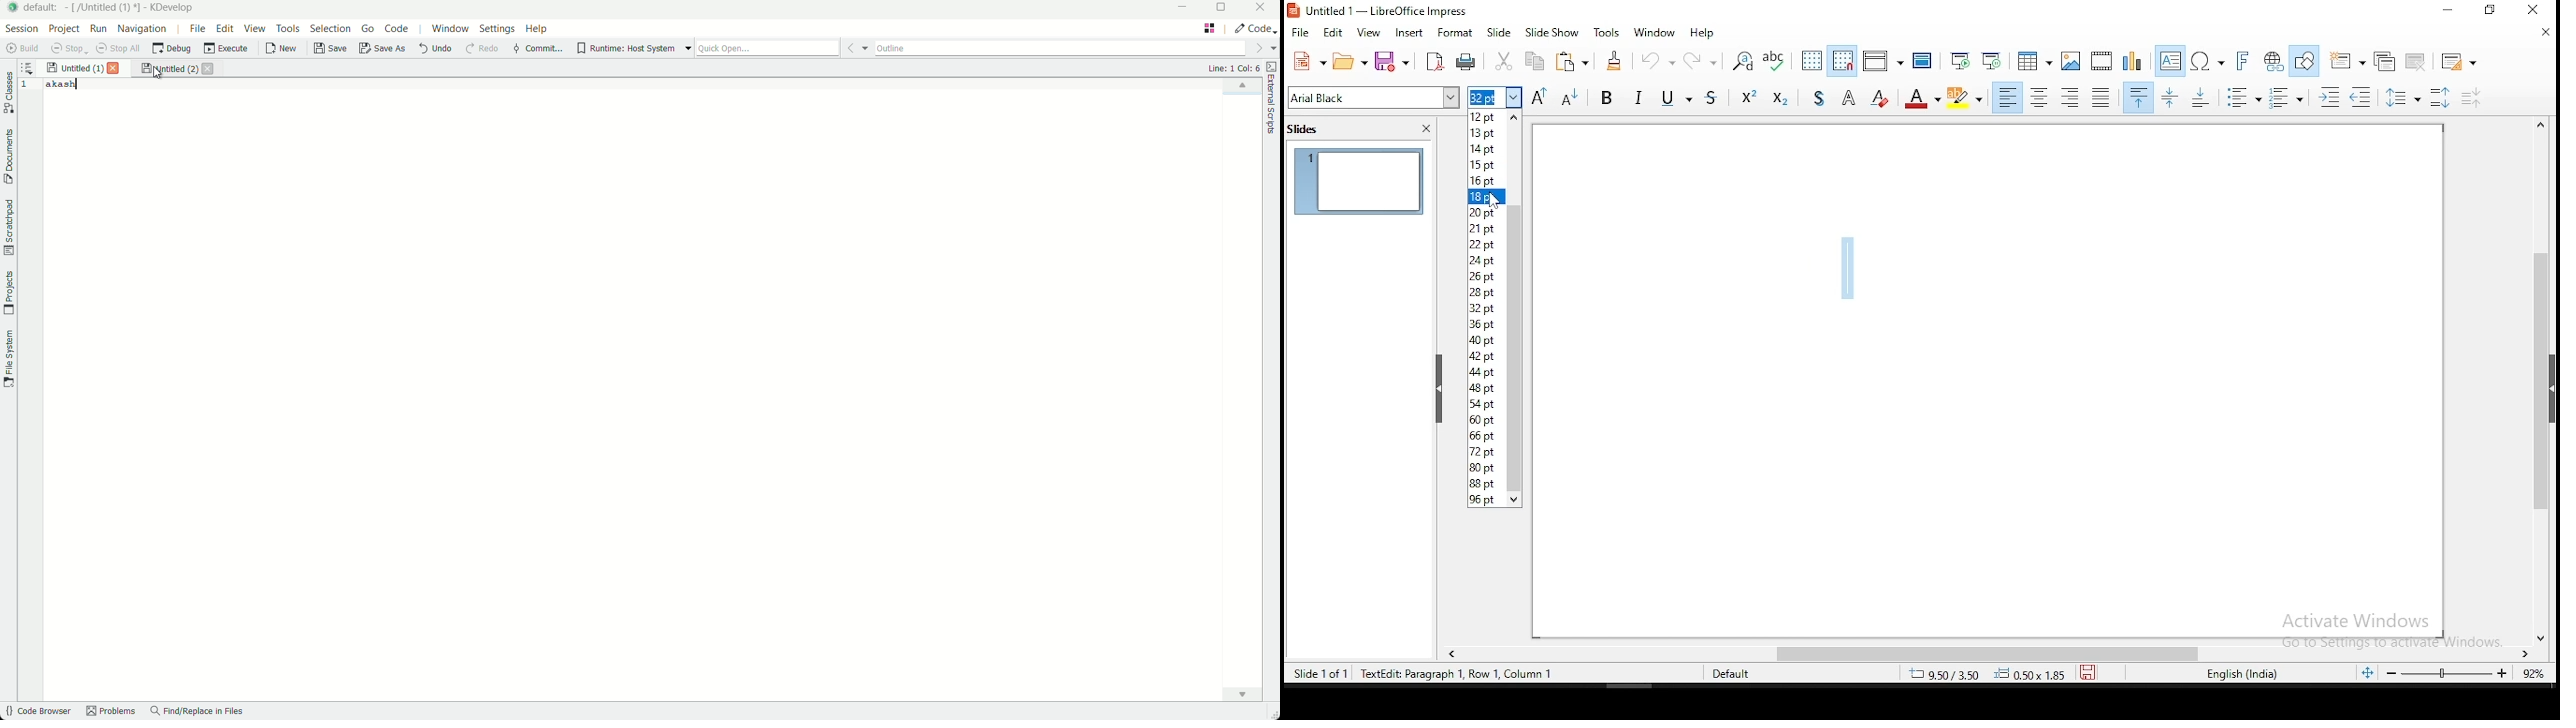  Describe the element at coordinates (2071, 97) in the screenshot. I see `Right Align` at that location.